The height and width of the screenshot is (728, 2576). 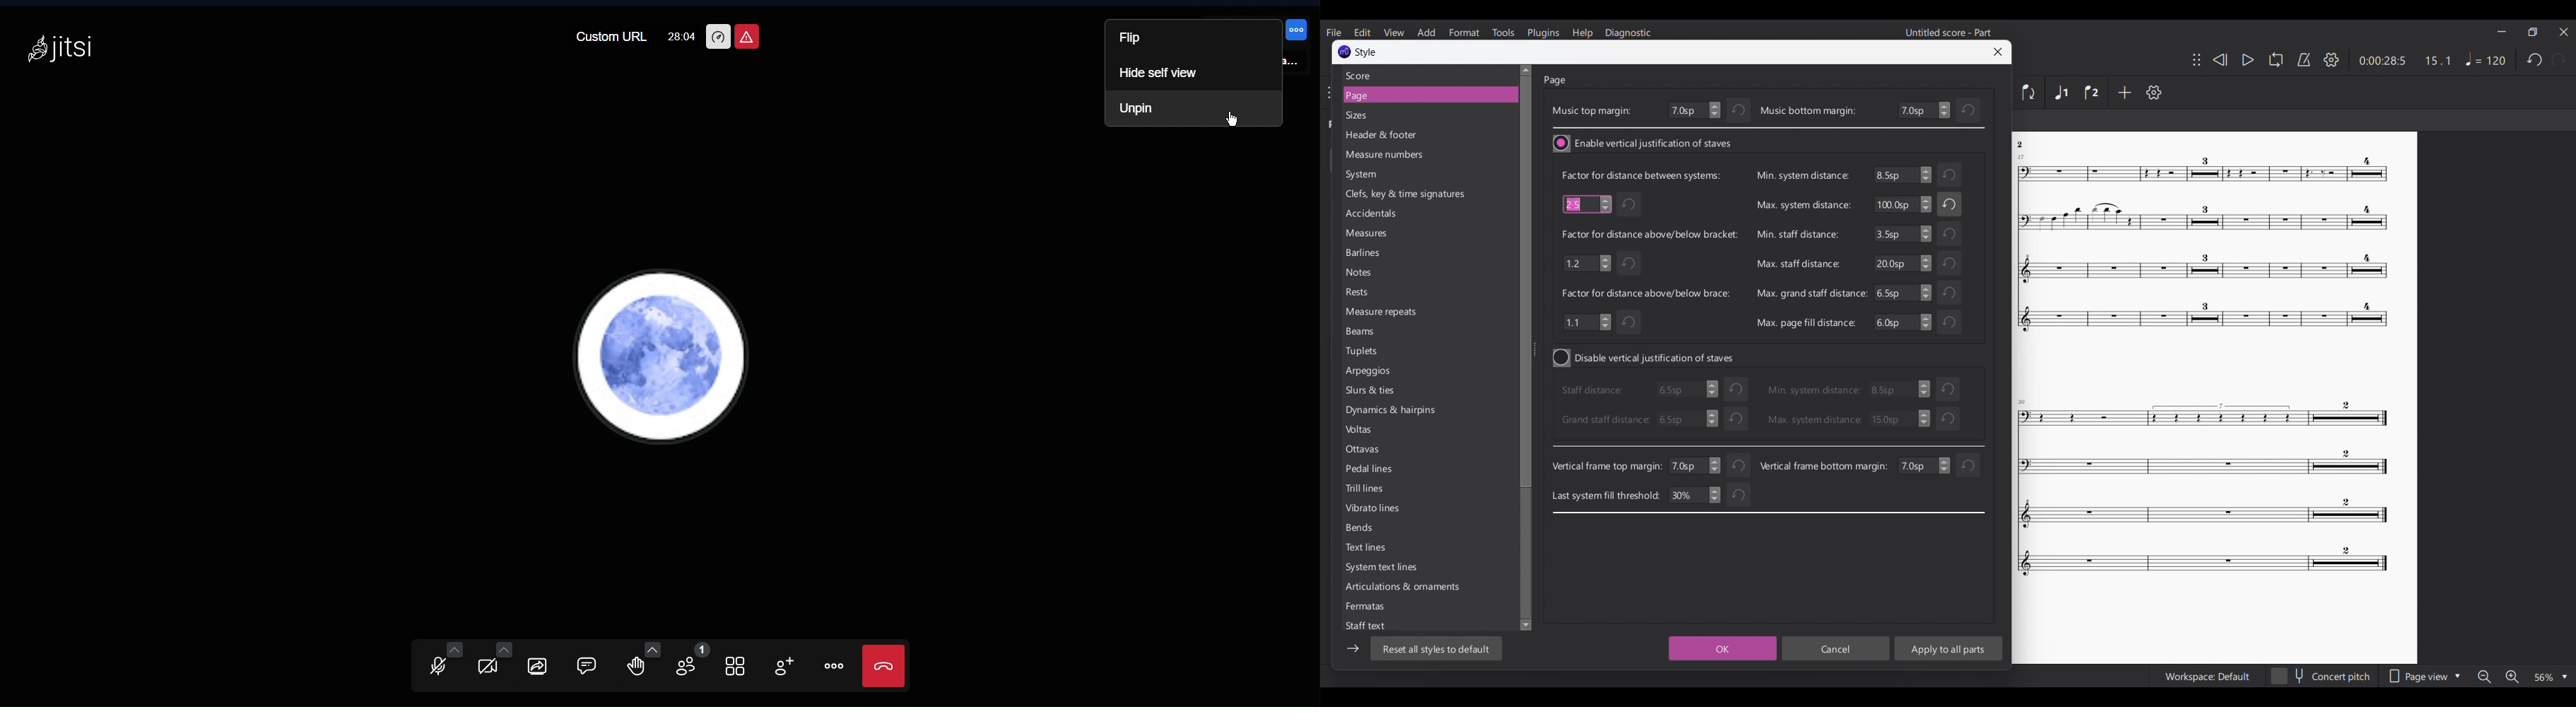 What do you see at coordinates (1950, 388) in the screenshot?
I see `reset` at bounding box center [1950, 388].